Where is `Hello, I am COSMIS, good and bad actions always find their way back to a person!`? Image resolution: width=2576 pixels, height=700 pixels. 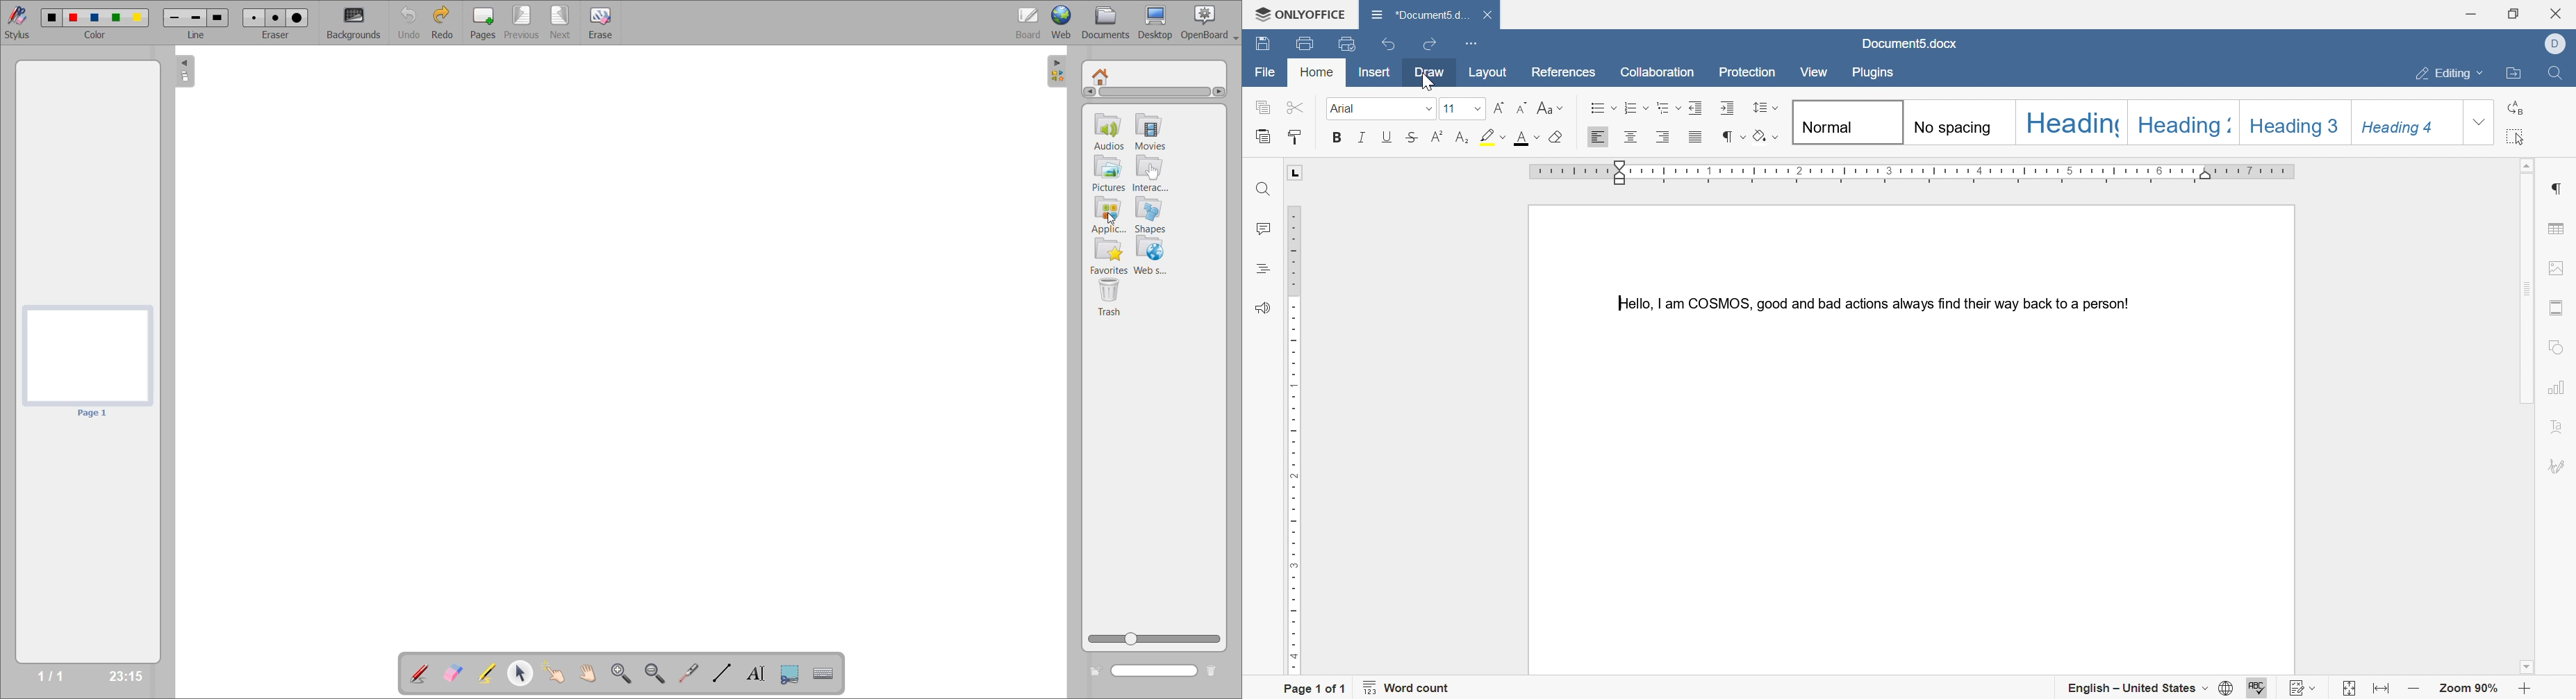 Hello, I am COSMIS, good and bad actions always find their way back to a person! is located at coordinates (1869, 301).